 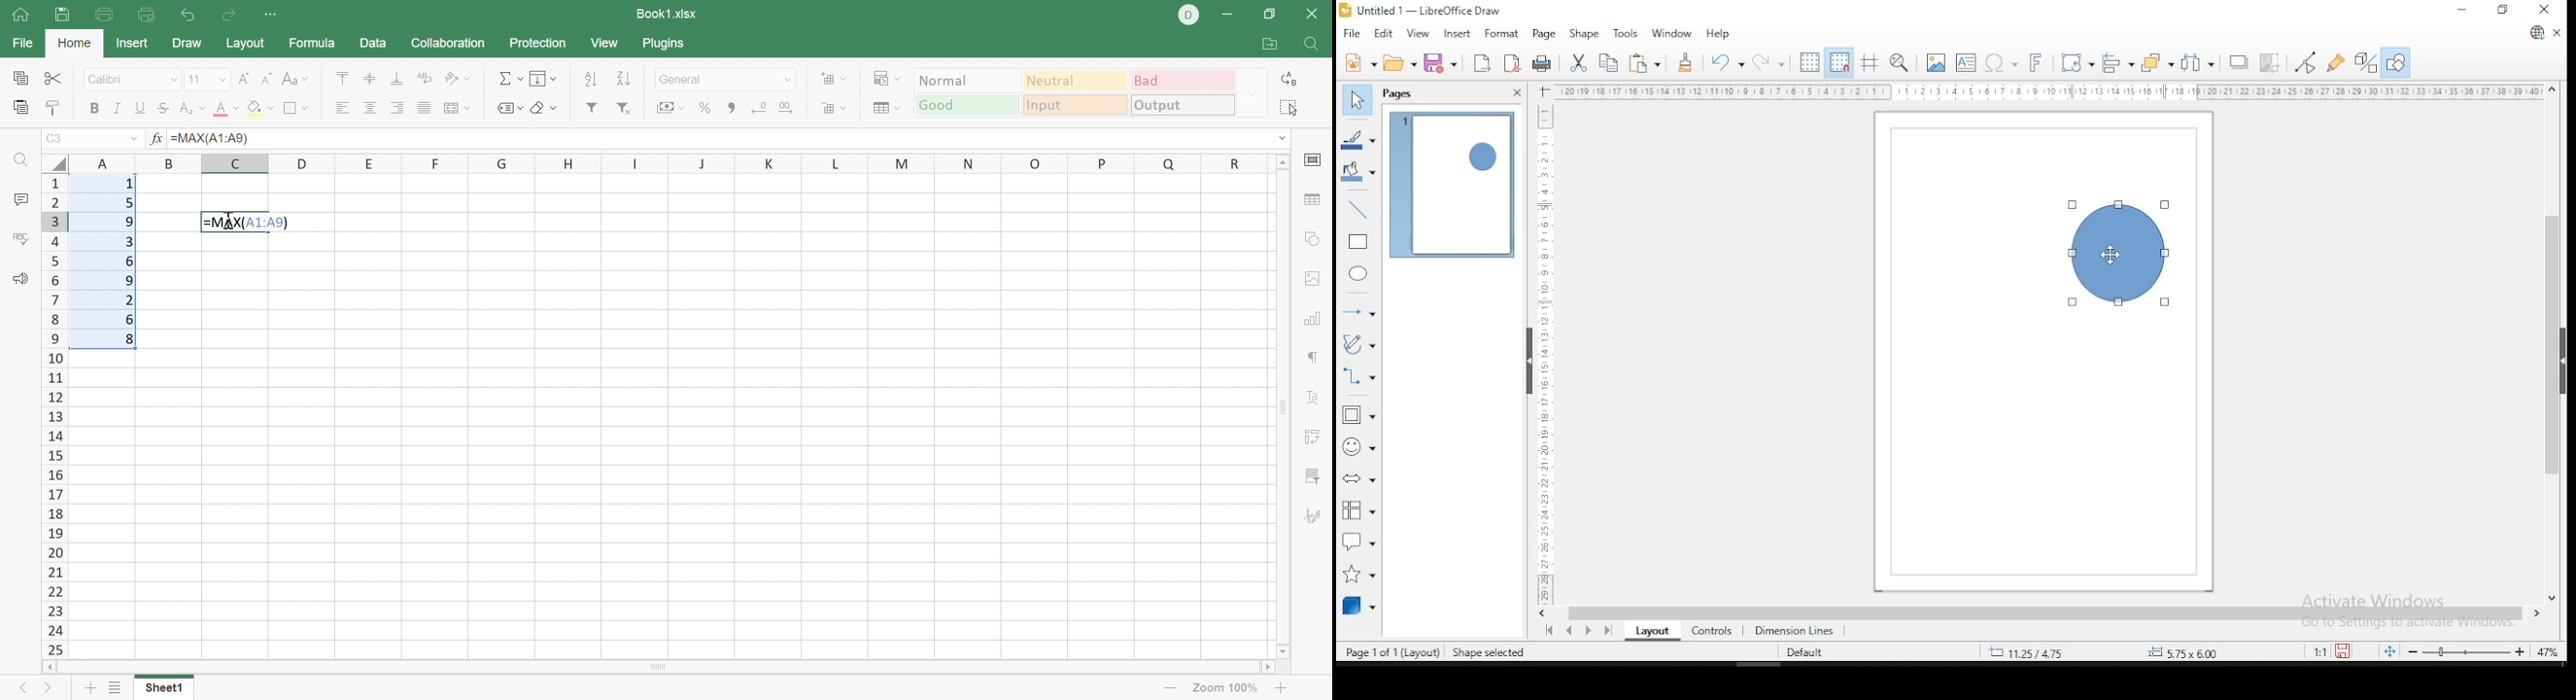 What do you see at coordinates (296, 81) in the screenshot?
I see `Change case` at bounding box center [296, 81].